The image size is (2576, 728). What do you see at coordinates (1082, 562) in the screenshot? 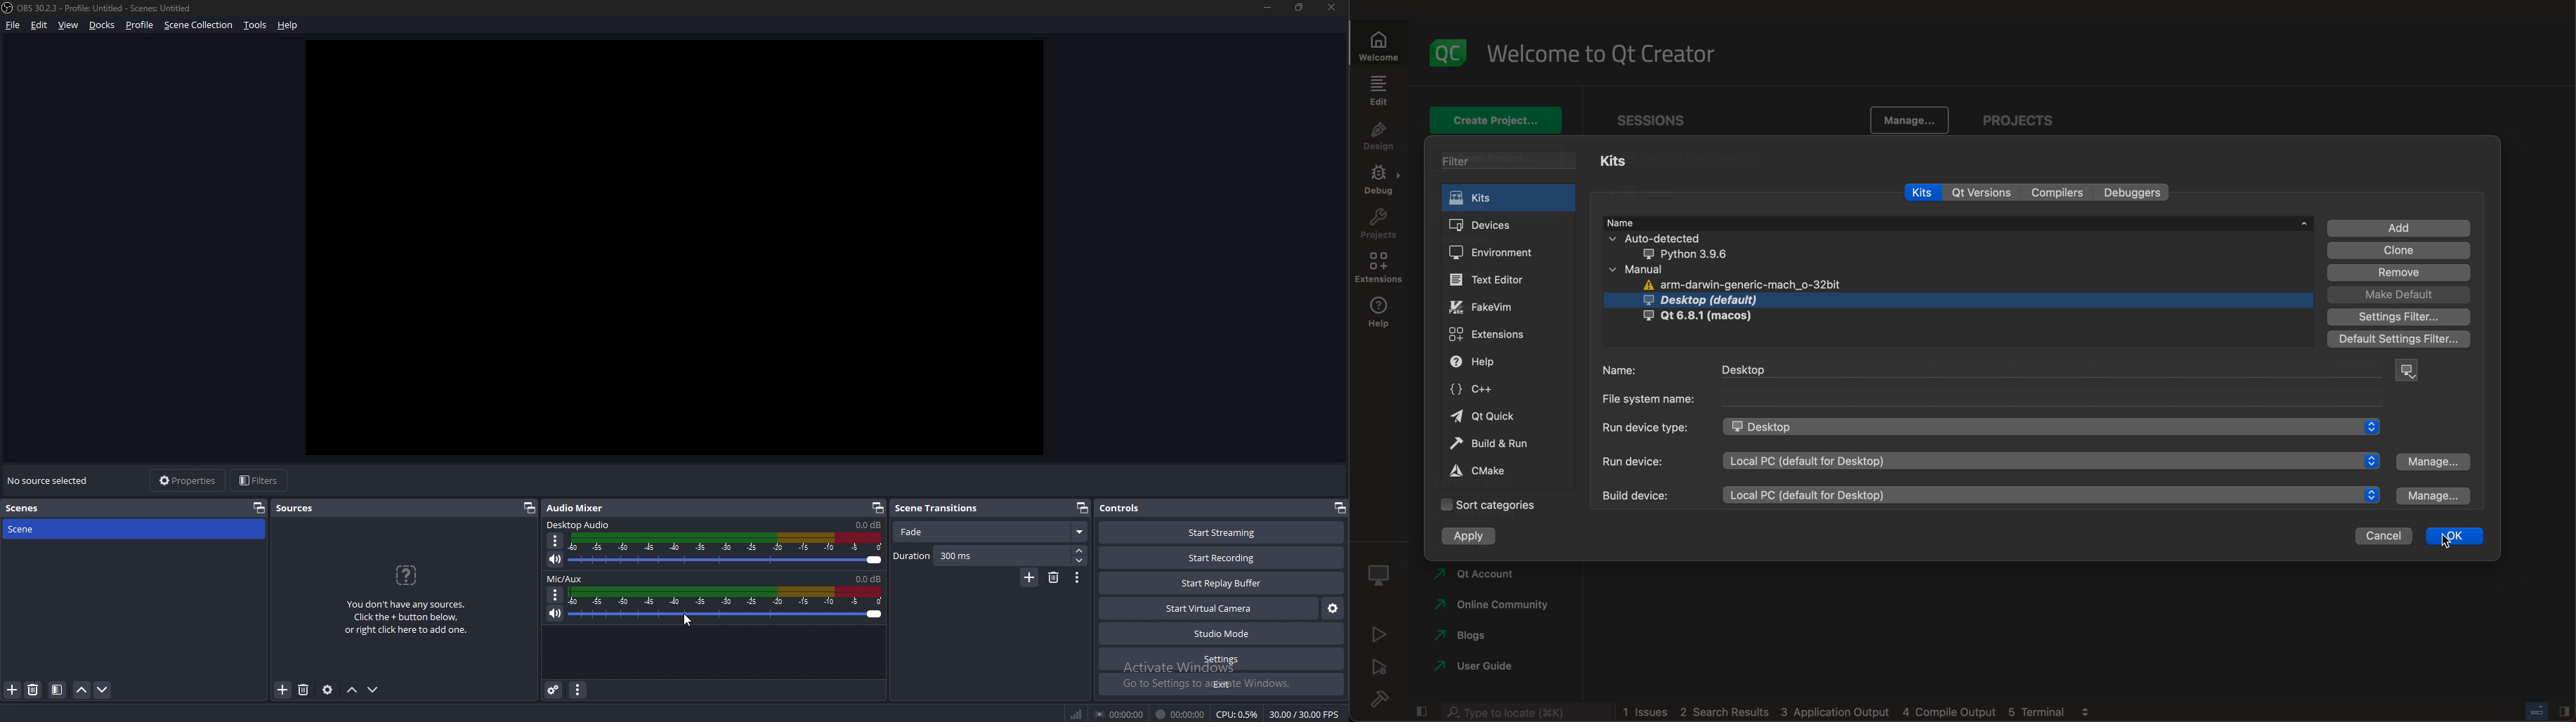
I see `decrease duration` at bounding box center [1082, 562].